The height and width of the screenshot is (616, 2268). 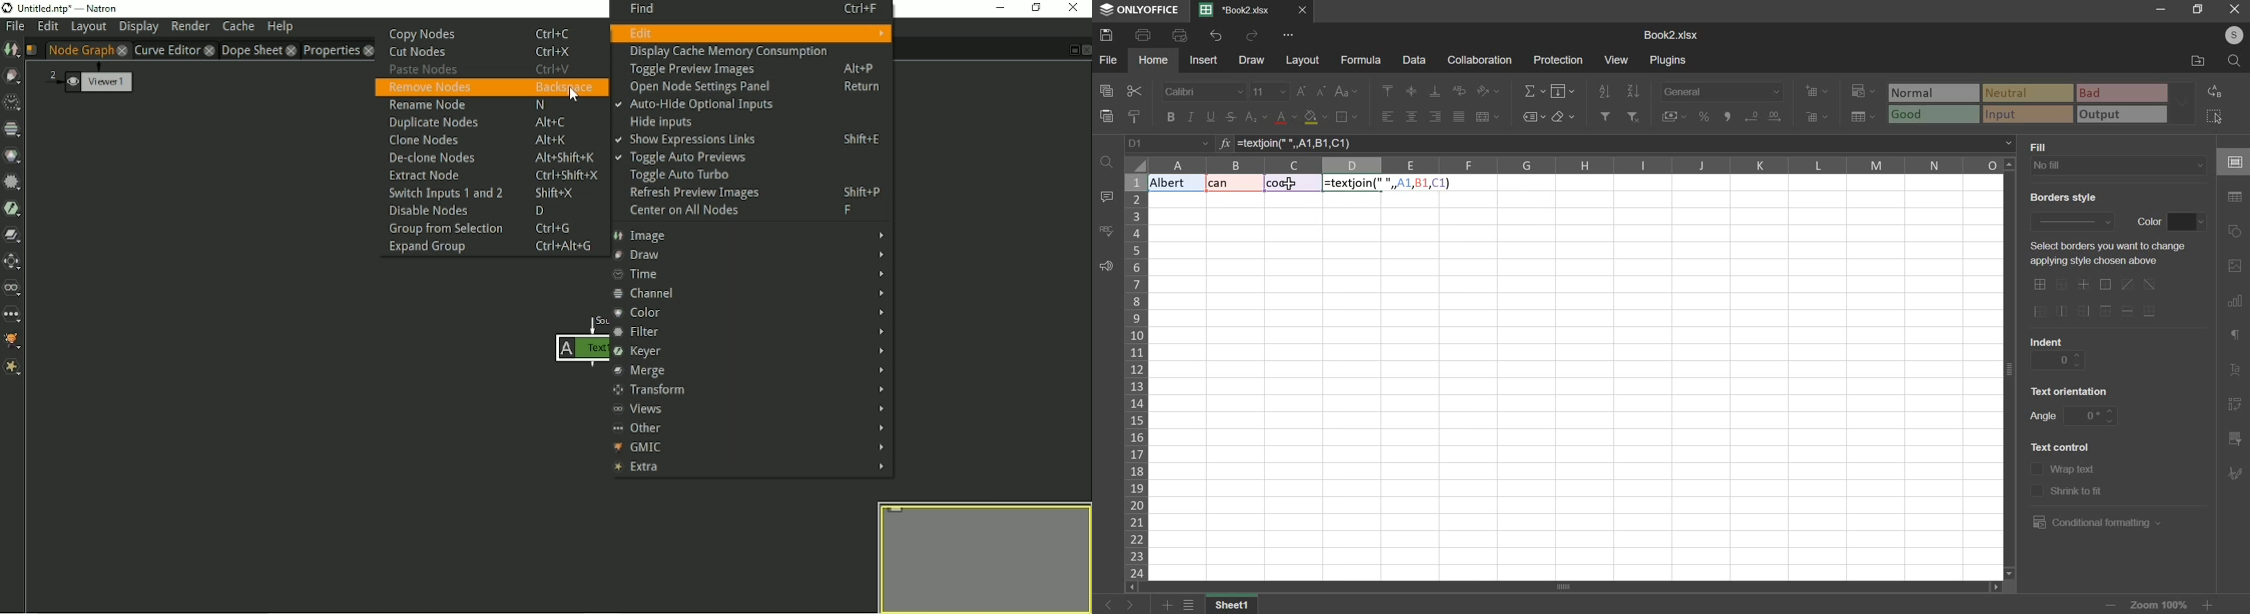 I want to click on exit, so click(x=2235, y=10).